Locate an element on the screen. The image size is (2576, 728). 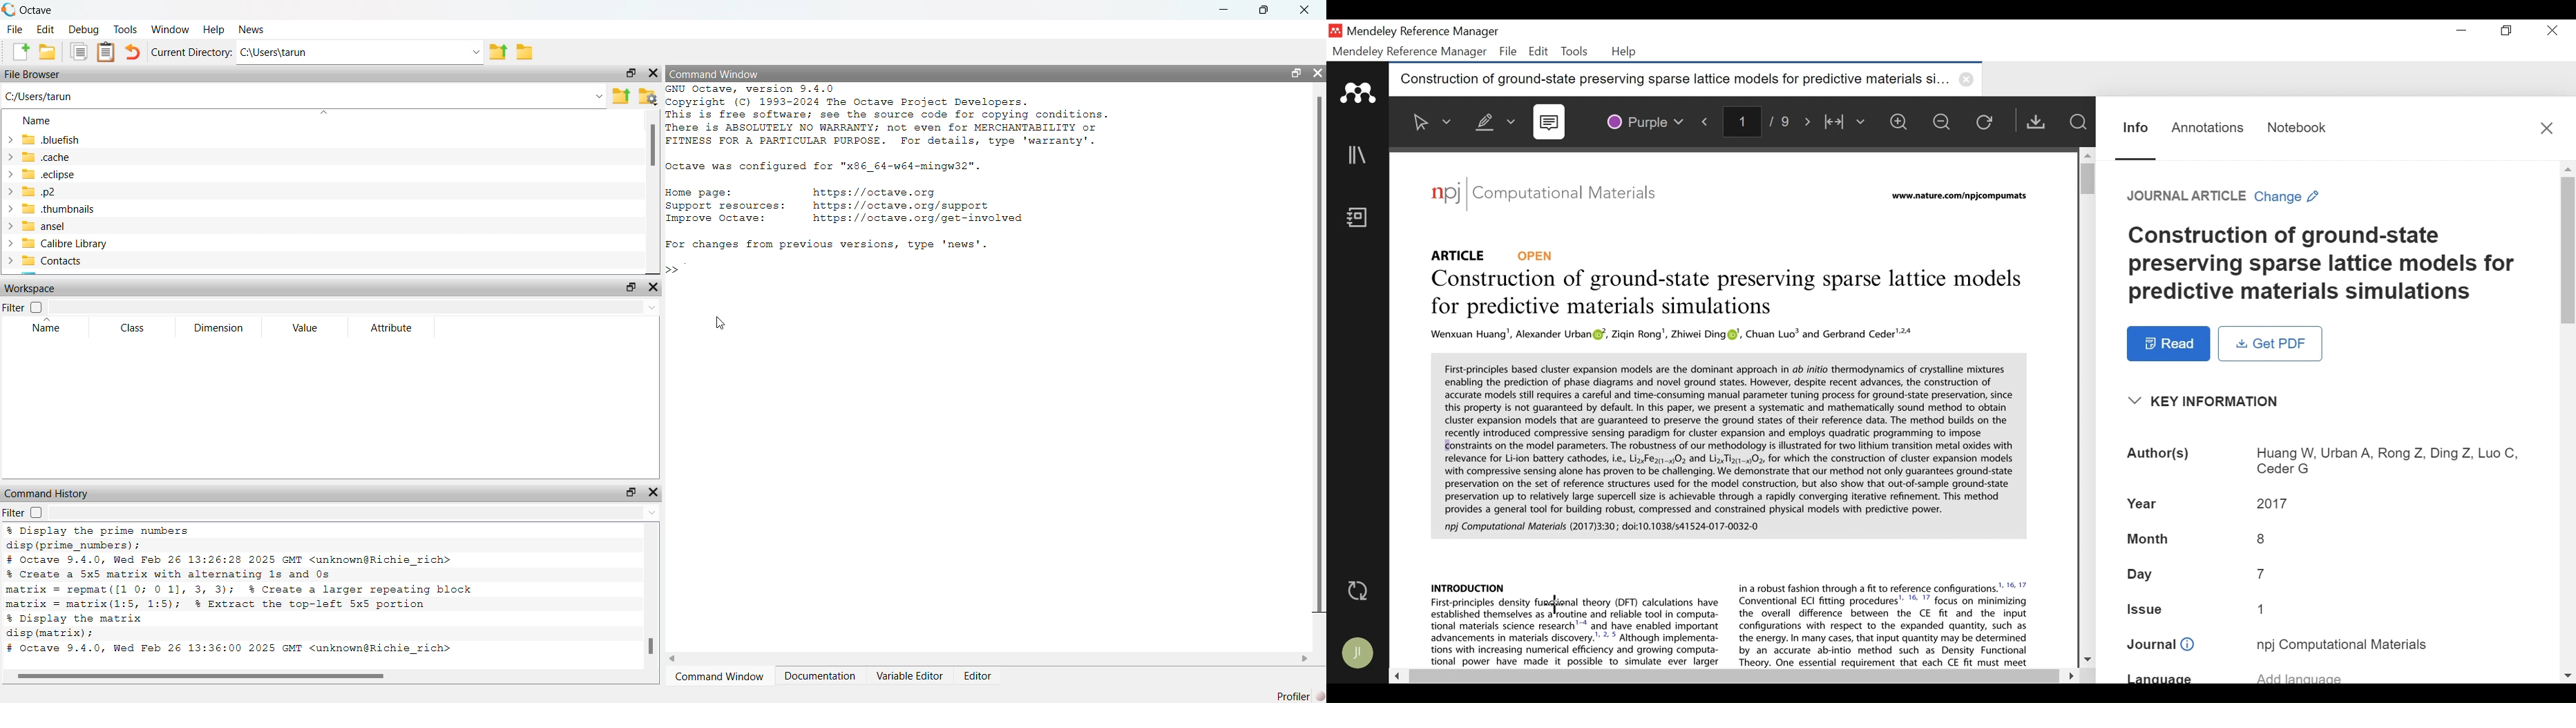
attribute is located at coordinates (392, 329).